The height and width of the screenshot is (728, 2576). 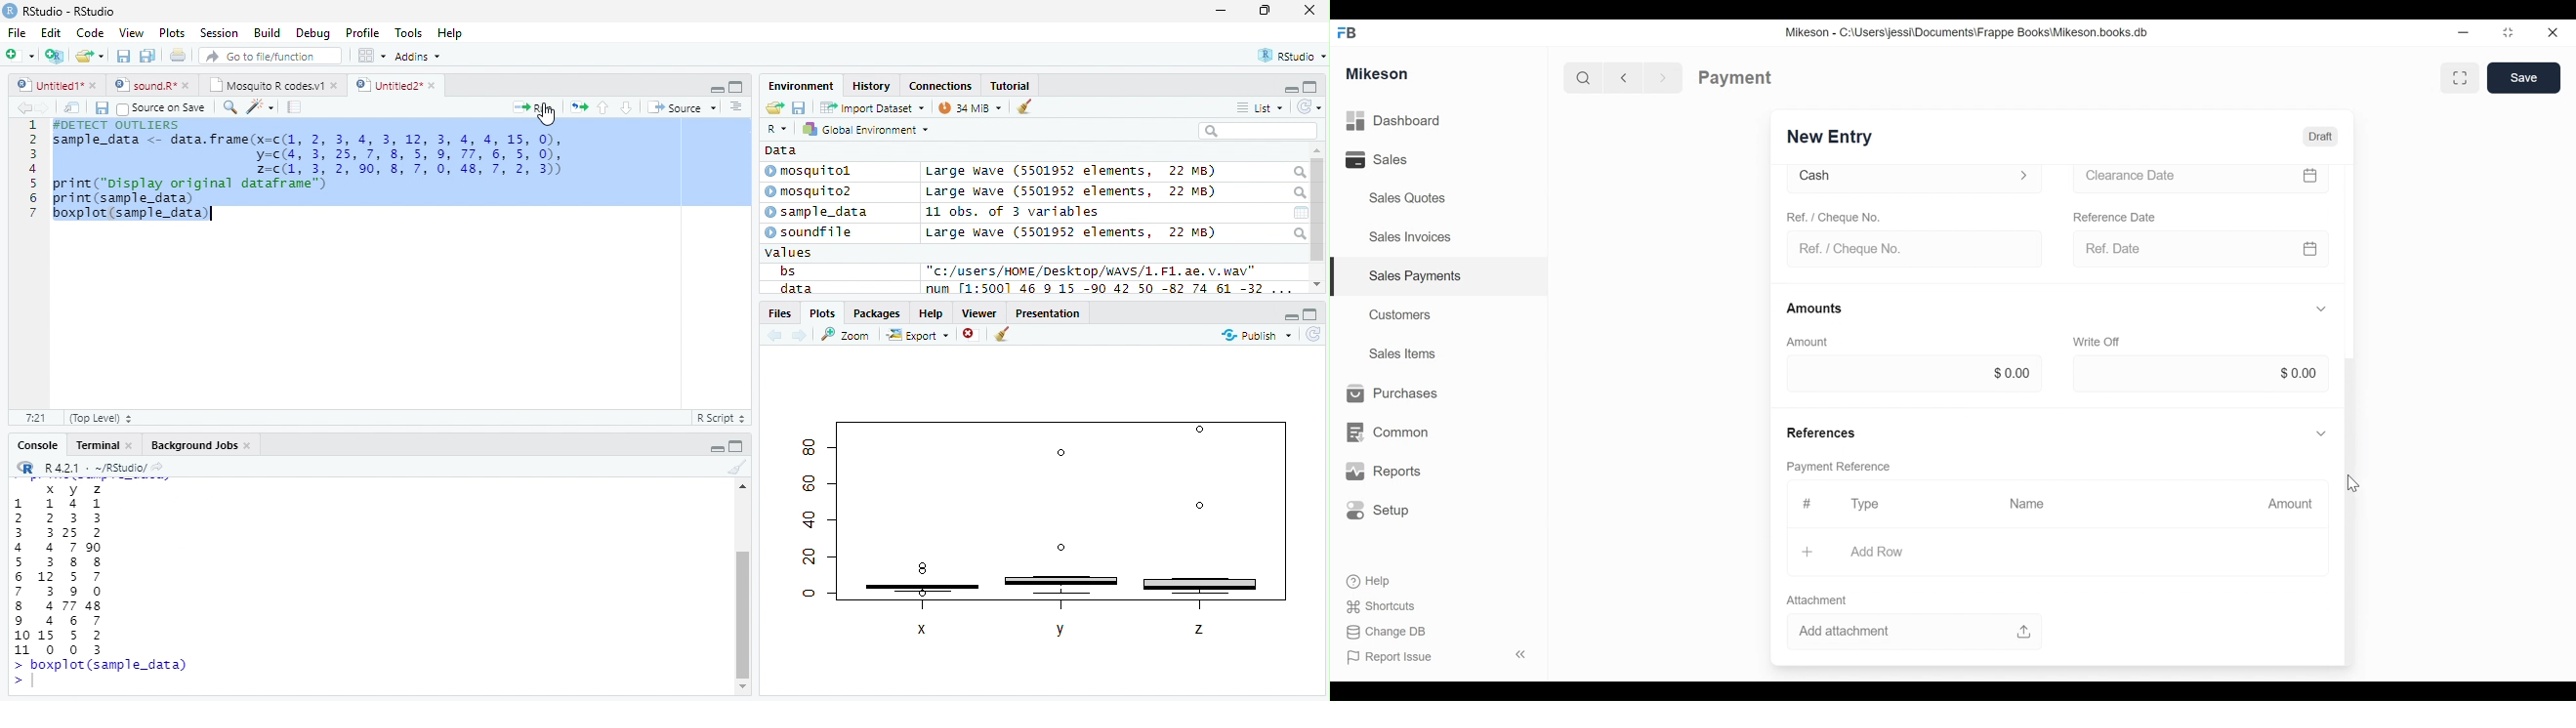 What do you see at coordinates (1378, 581) in the screenshot?
I see `Help` at bounding box center [1378, 581].